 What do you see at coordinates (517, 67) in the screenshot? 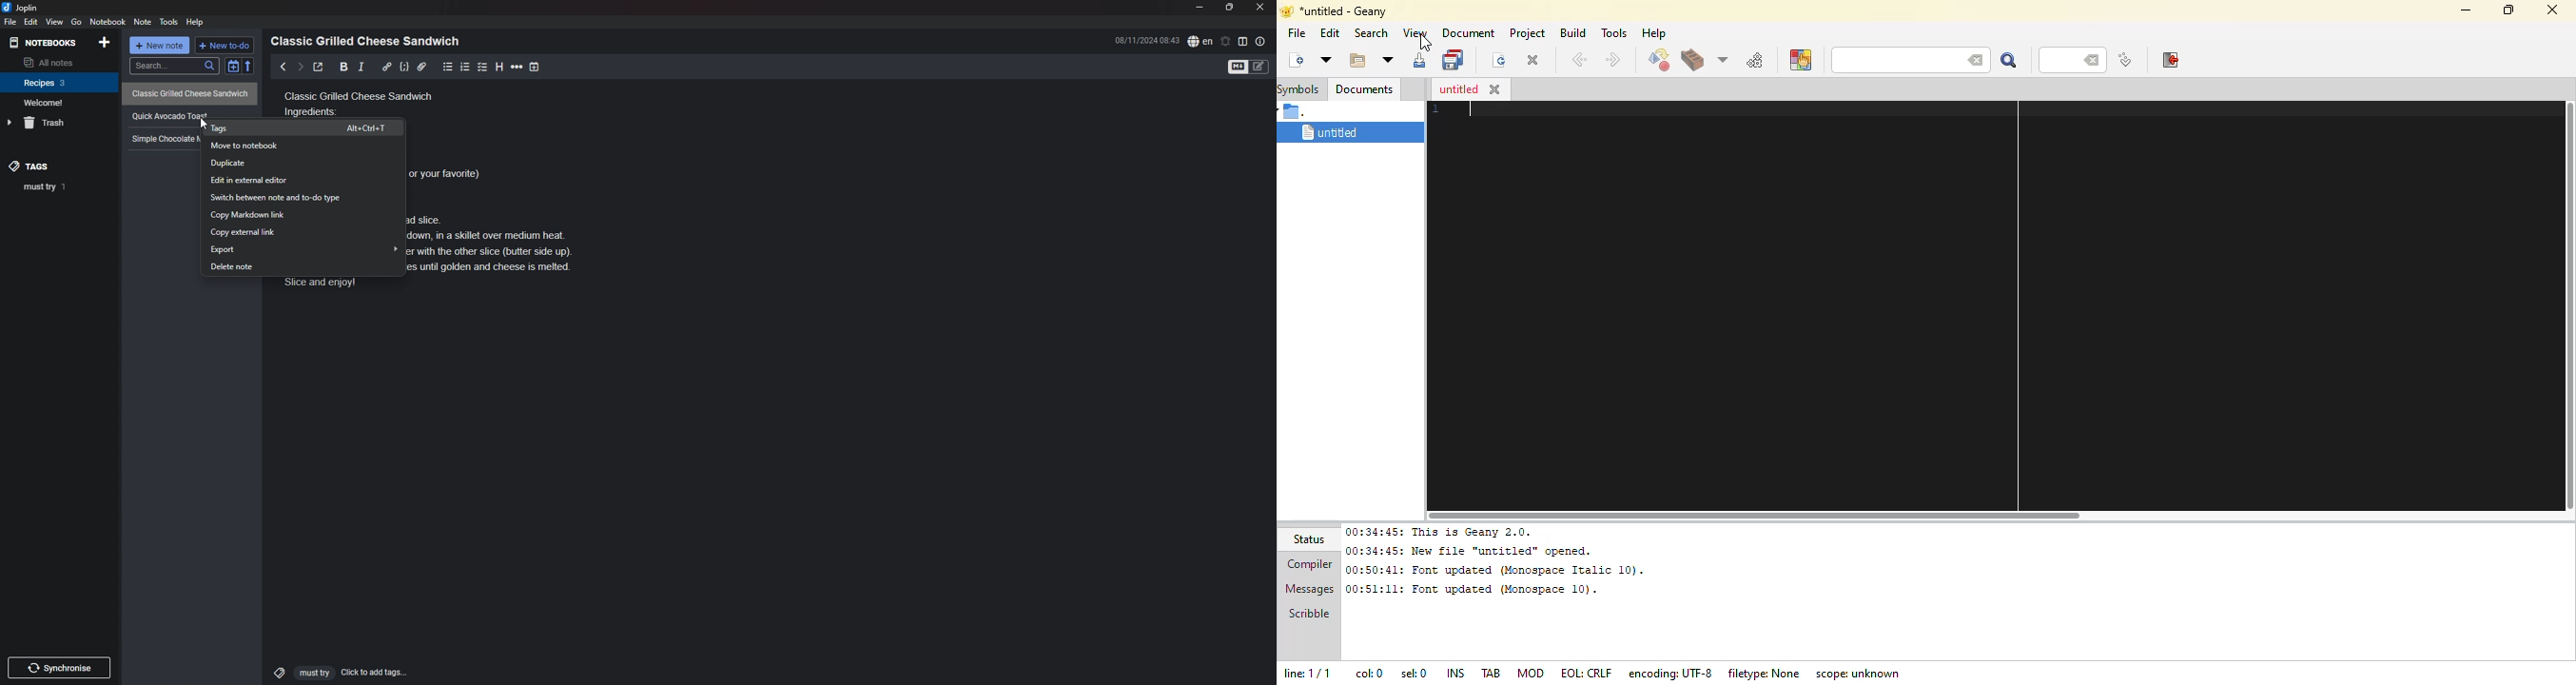
I see `horizontal rule` at bounding box center [517, 67].